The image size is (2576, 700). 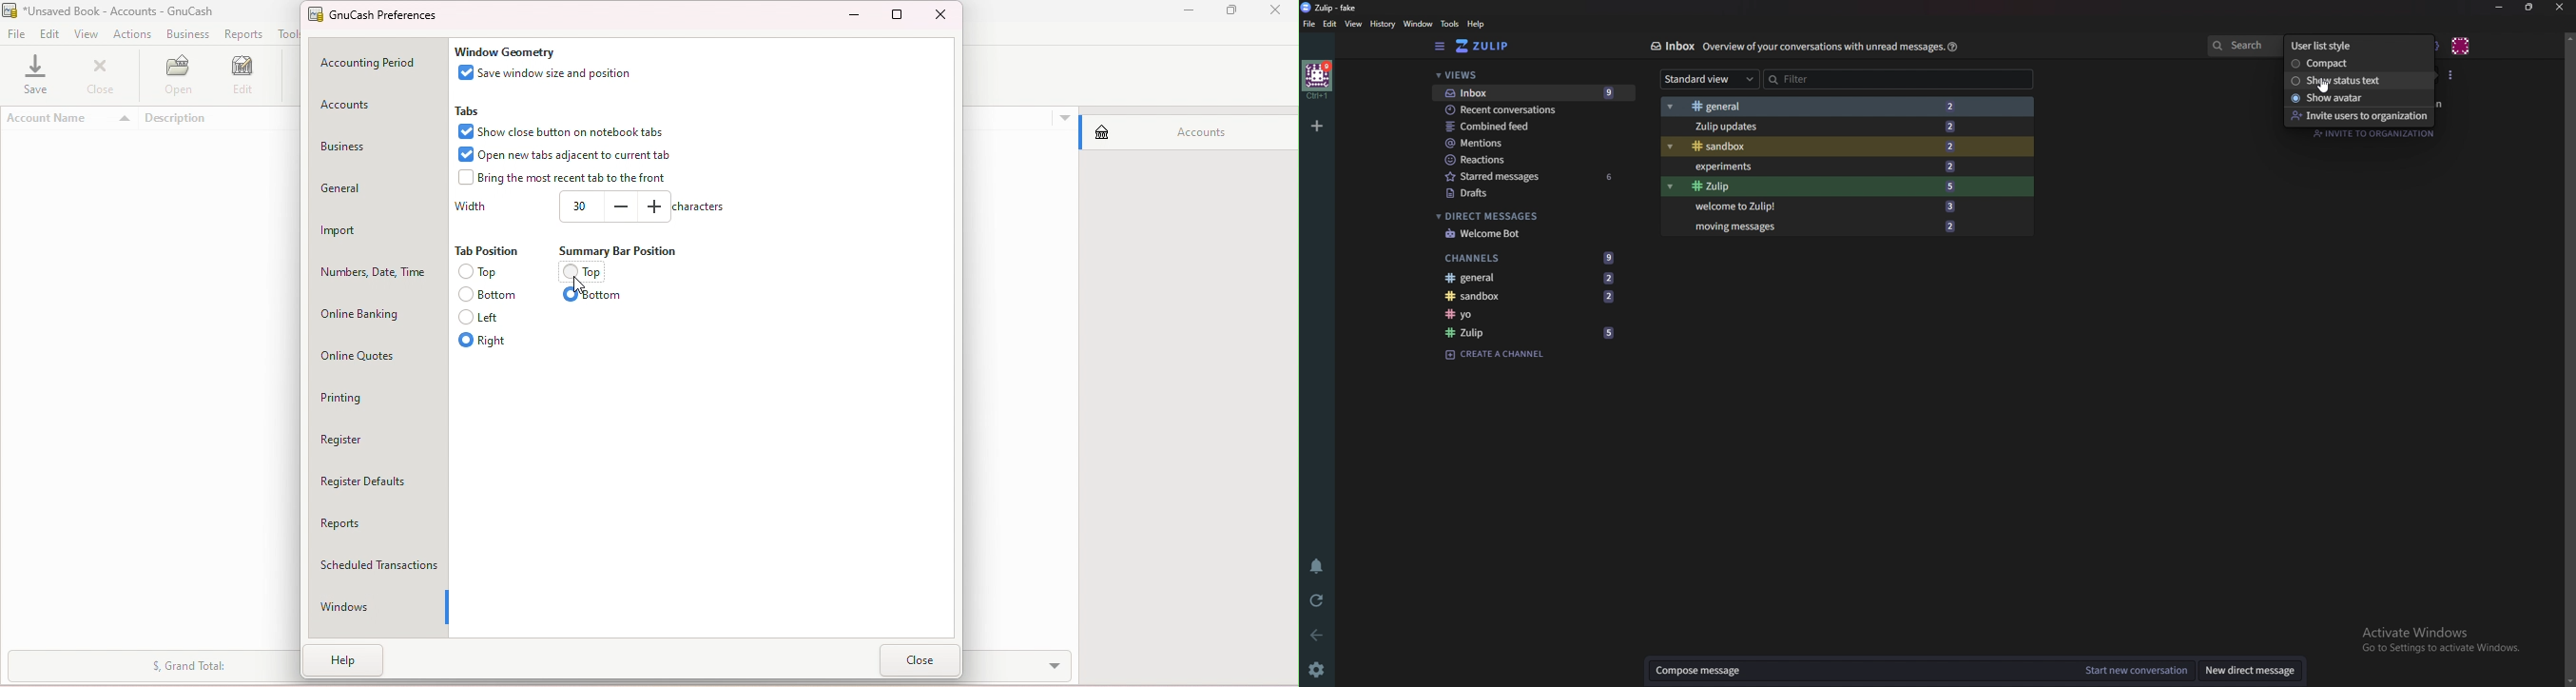 I want to click on View, so click(x=1352, y=25).